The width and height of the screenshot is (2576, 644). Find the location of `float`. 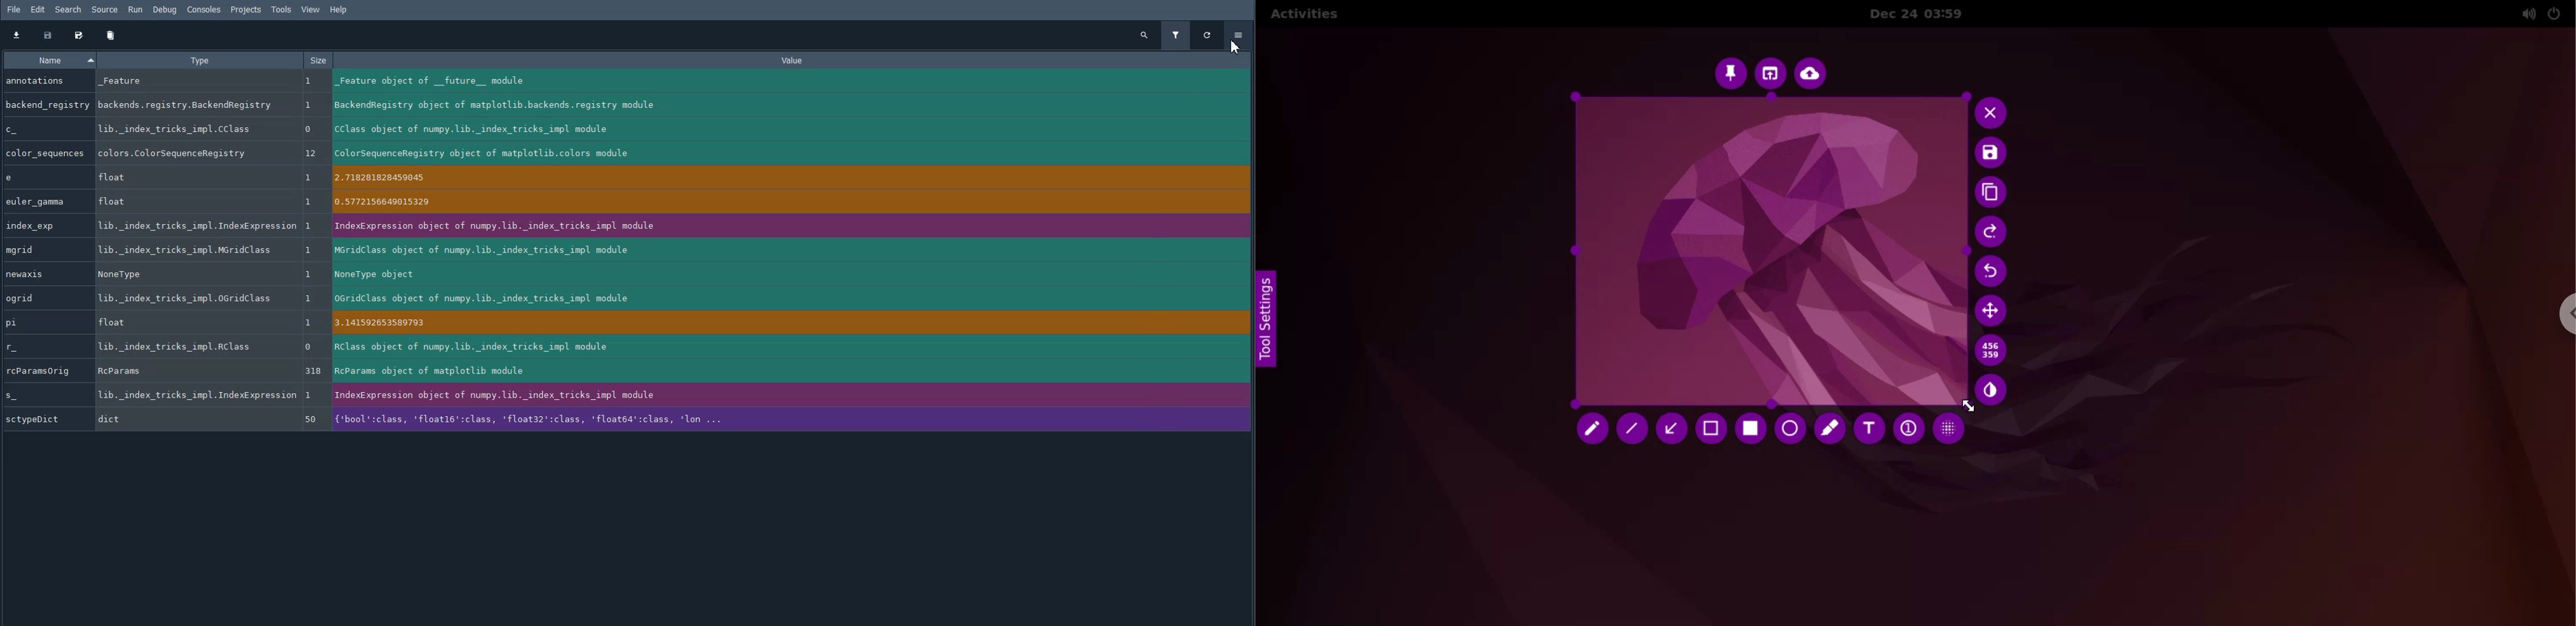

float is located at coordinates (189, 201).